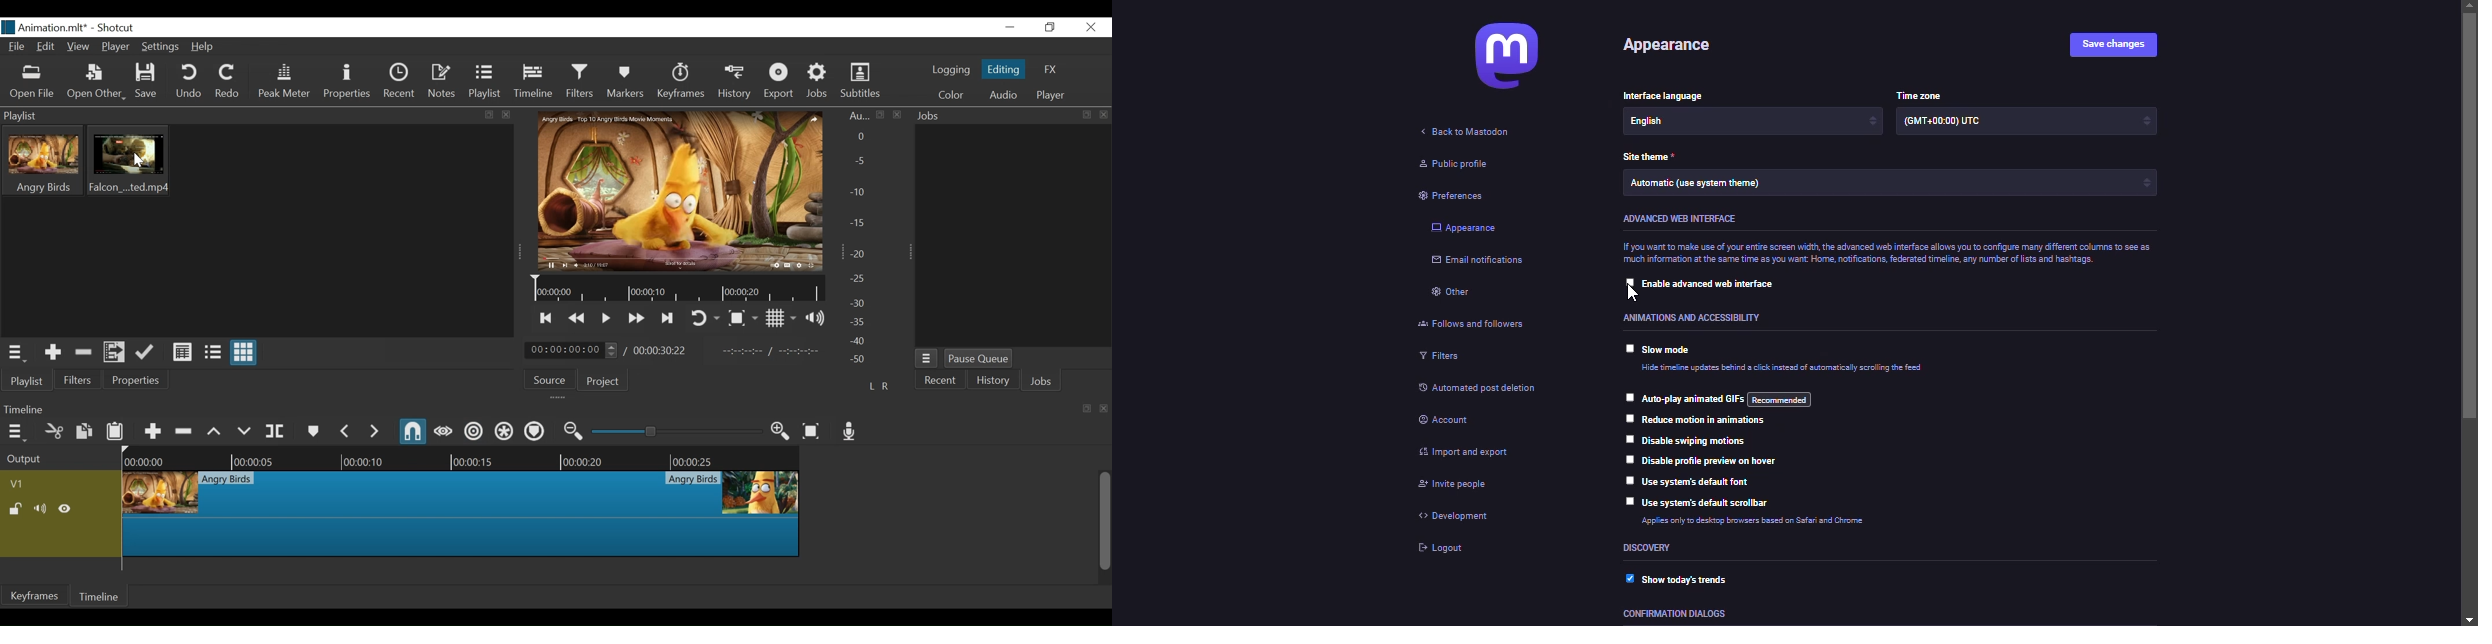  I want to click on scroll bar, so click(2467, 214).